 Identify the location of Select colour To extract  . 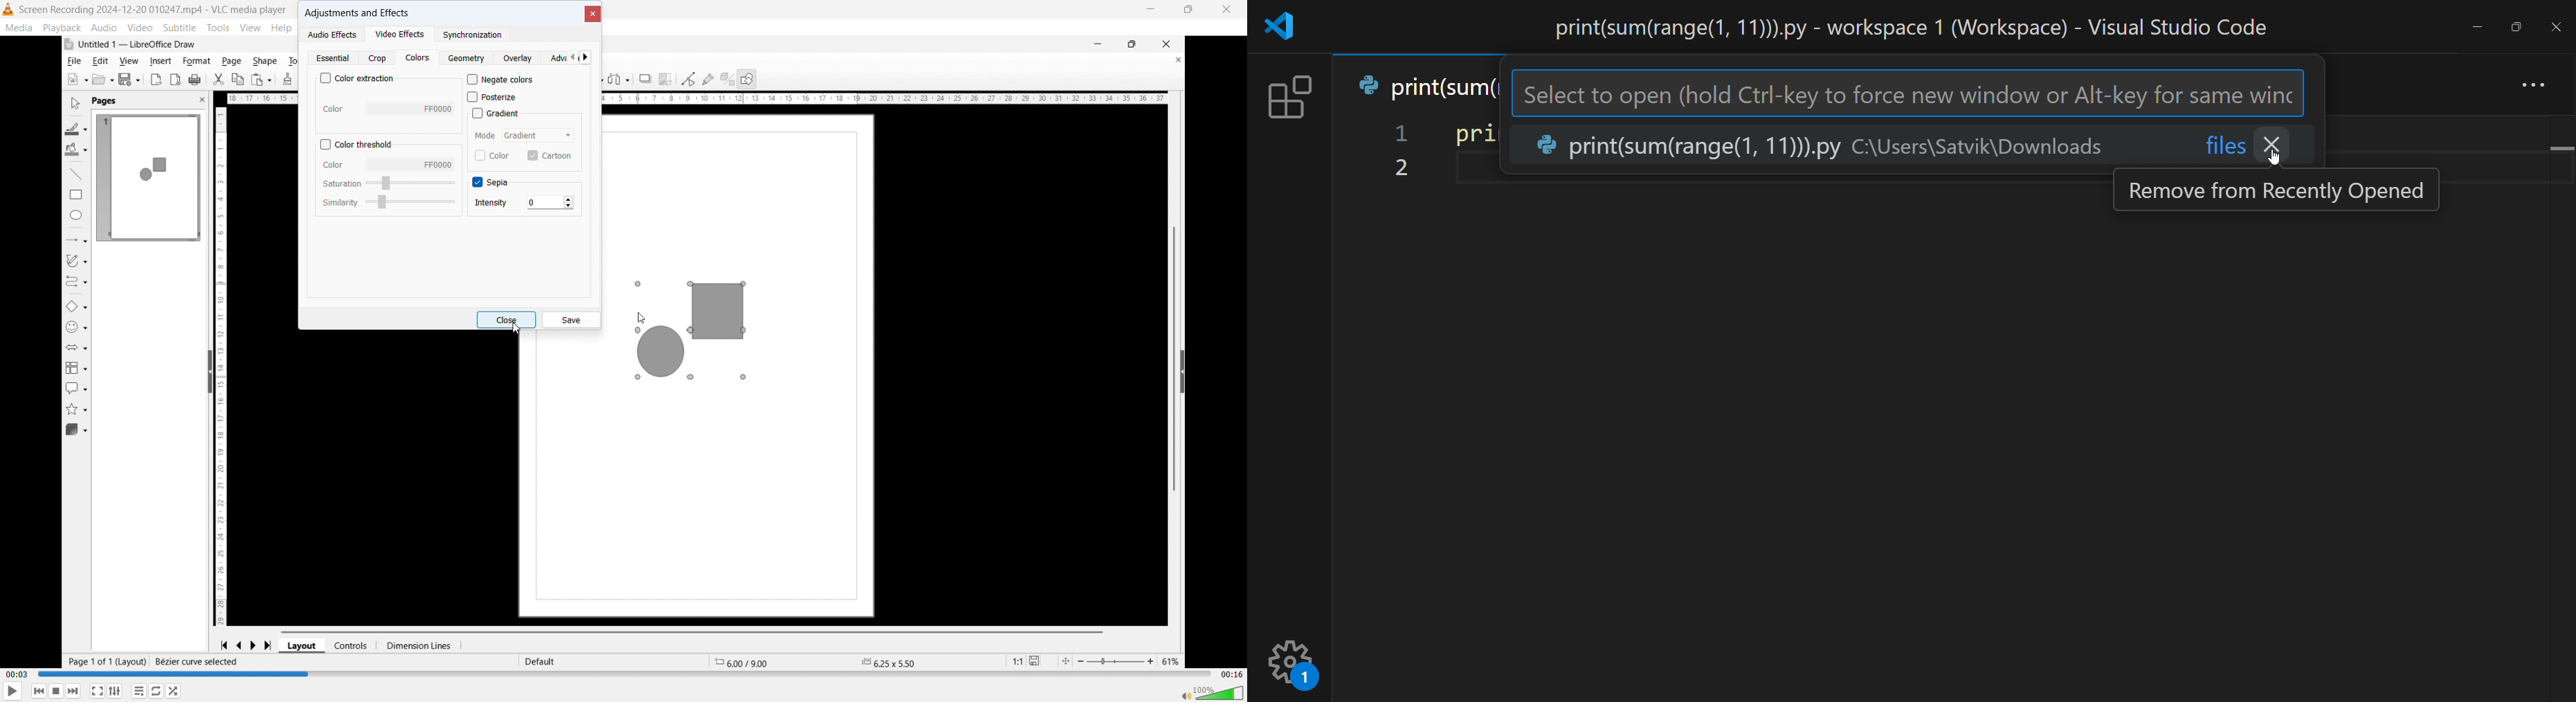
(413, 108).